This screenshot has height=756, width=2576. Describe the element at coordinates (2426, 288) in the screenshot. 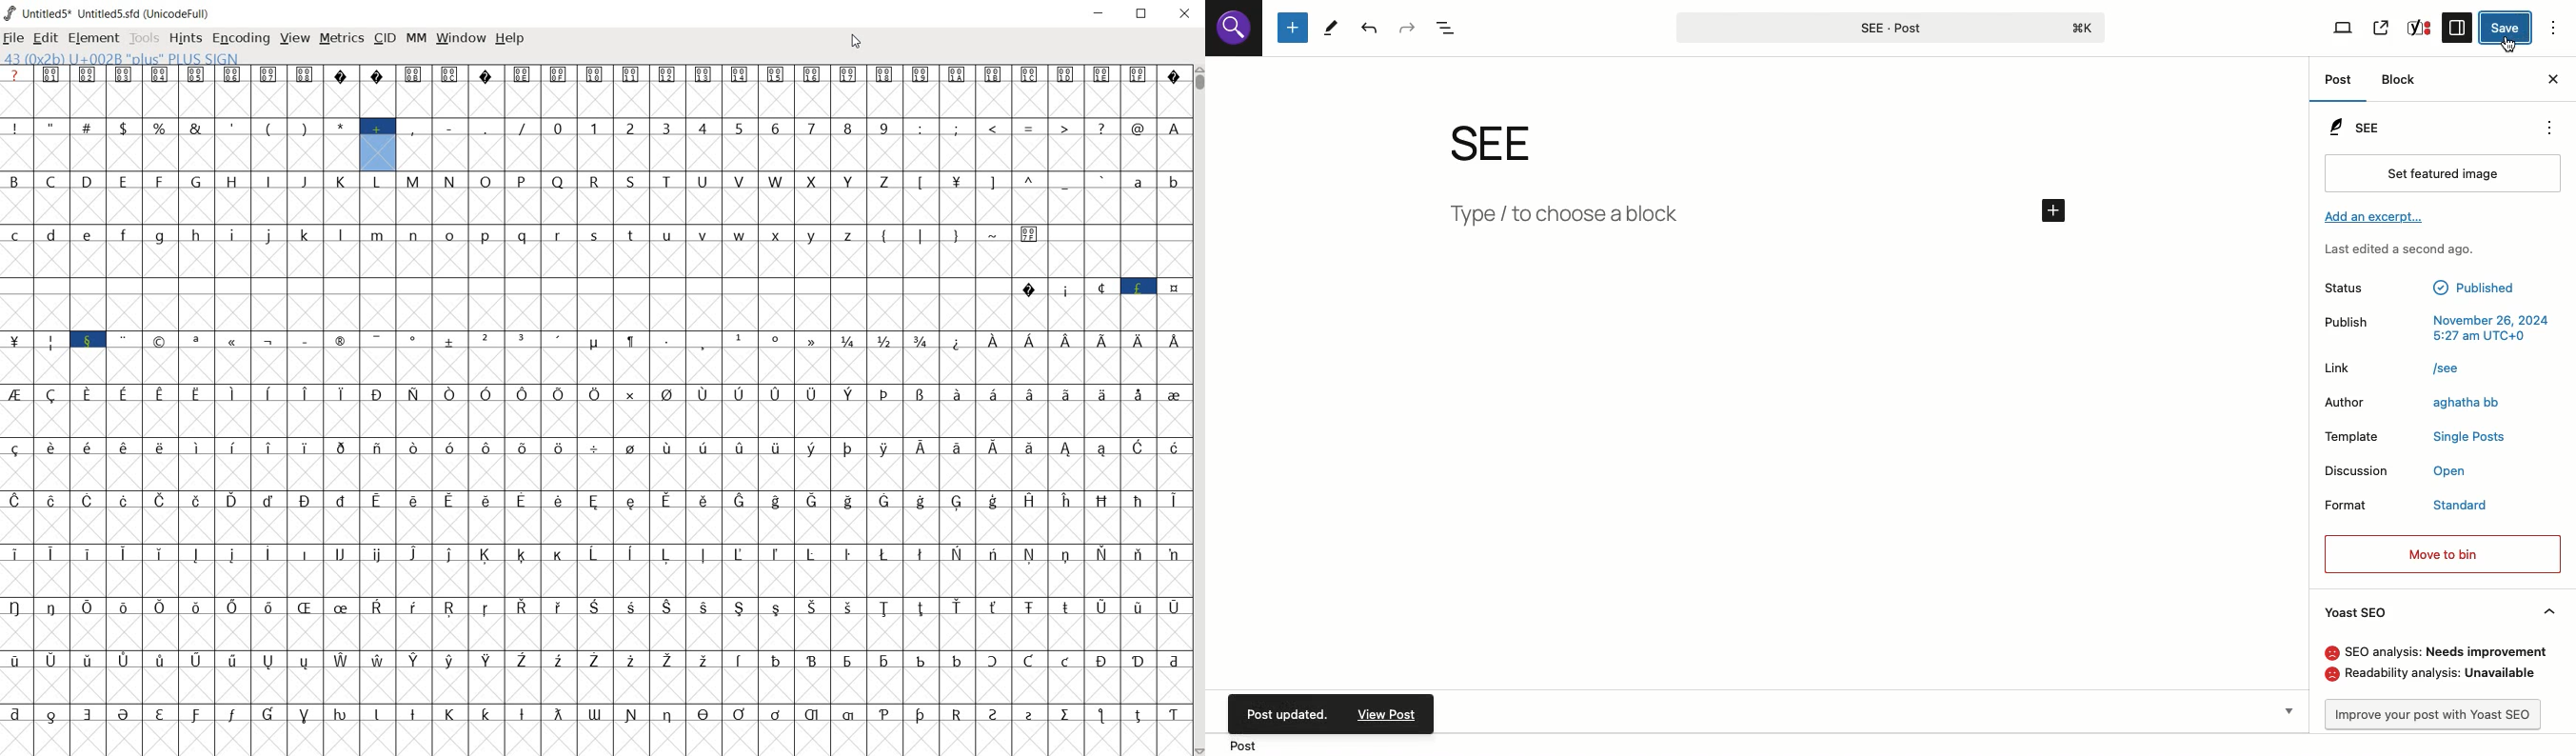

I see `Status` at that location.